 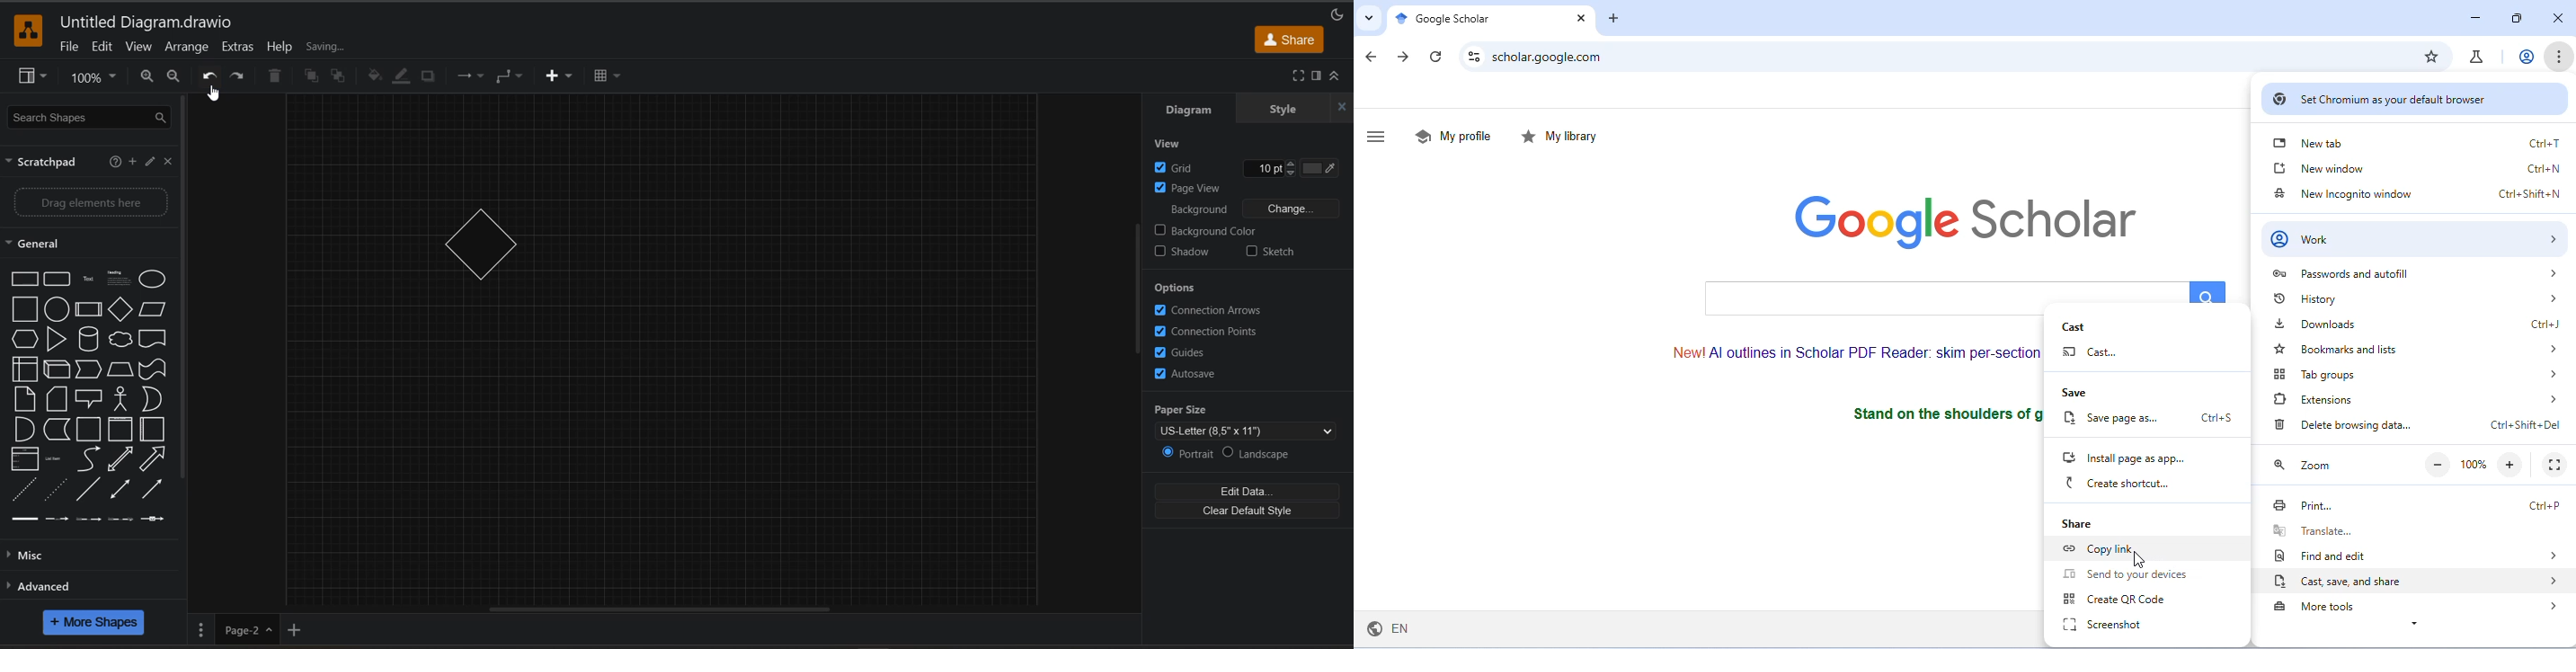 I want to click on Note, so click(x=25, y=399).